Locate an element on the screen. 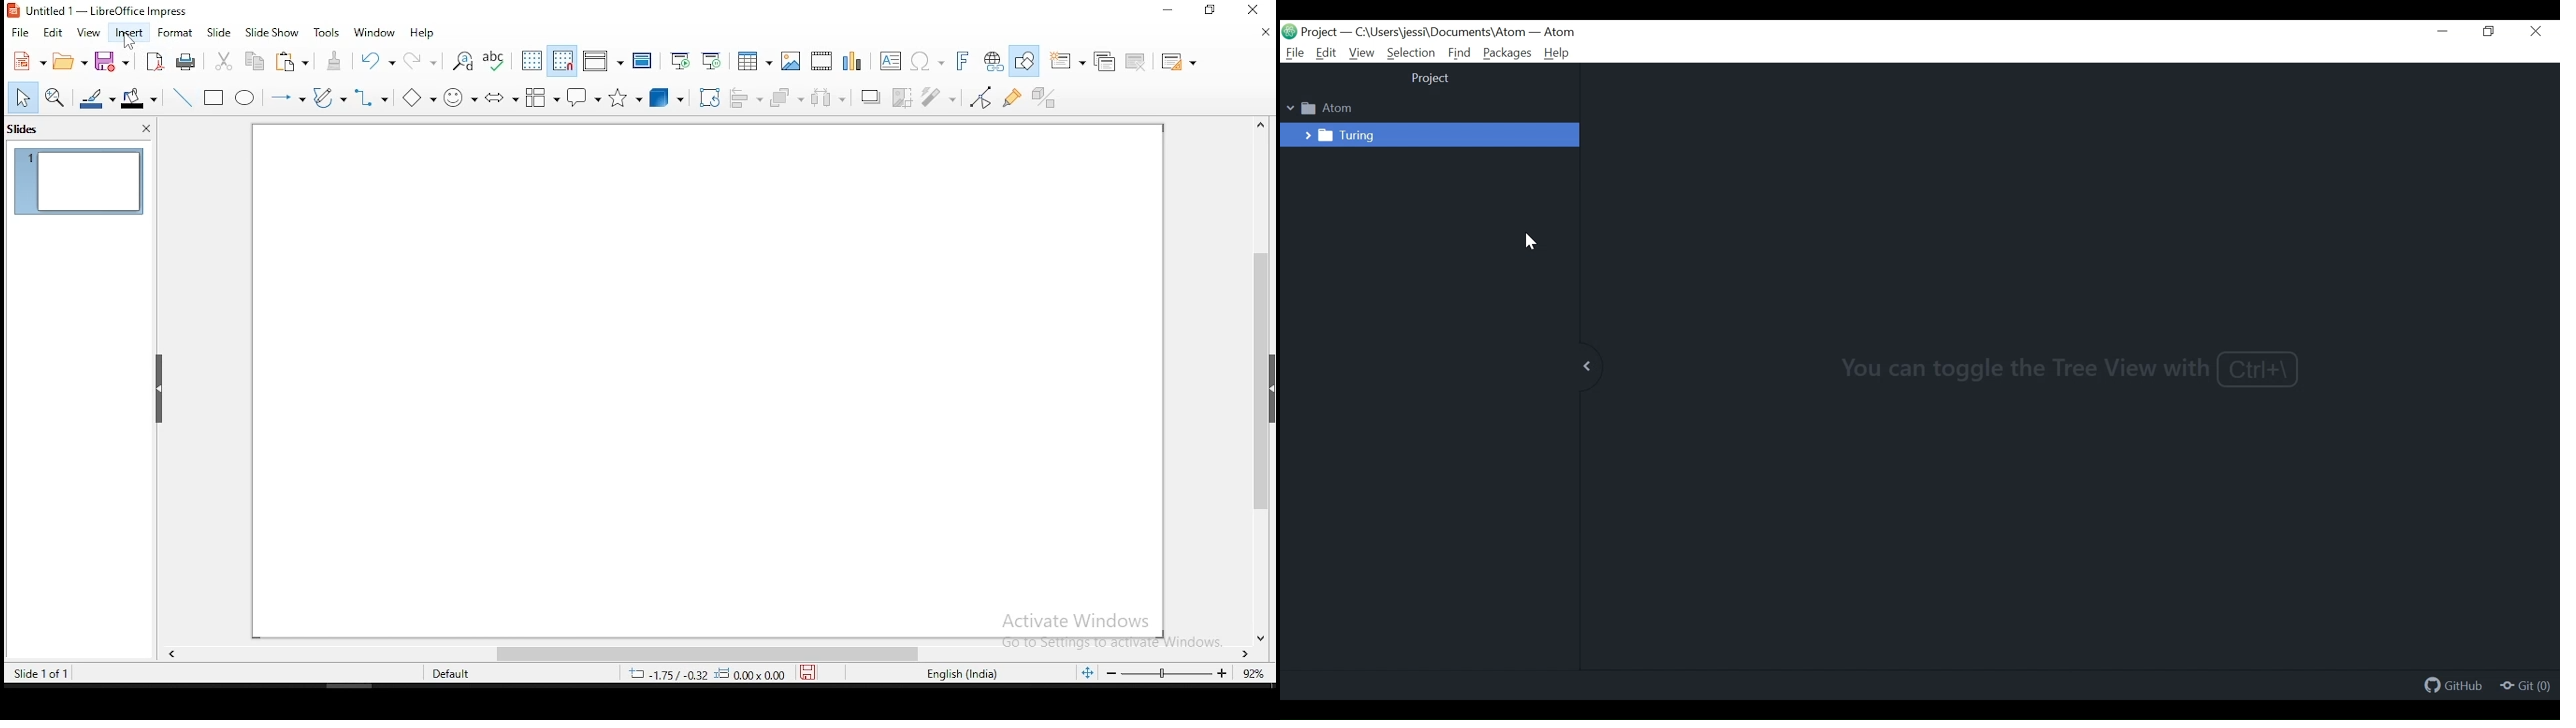 The height and width of the screenshot is (728, 2576). restore is located at coordinates (1212, 10).